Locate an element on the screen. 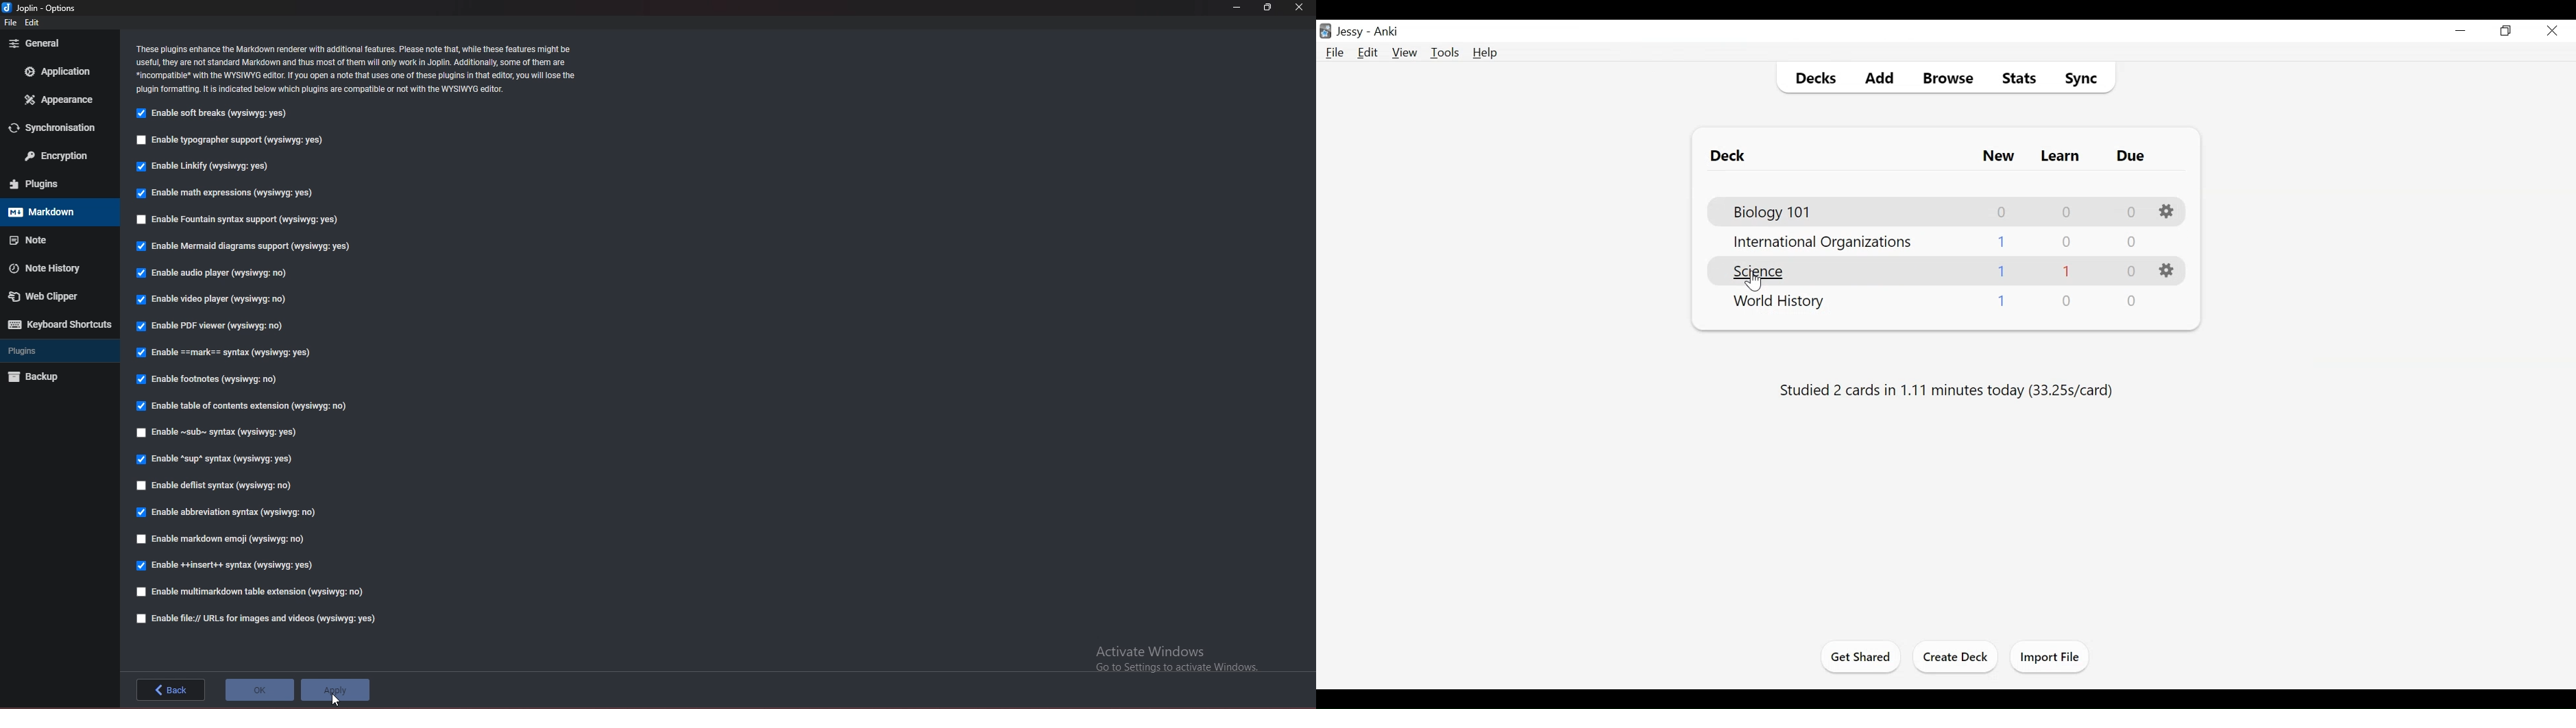 This screenshot has width=2576, height=728. Import File is located at coordinates (2047, 656).